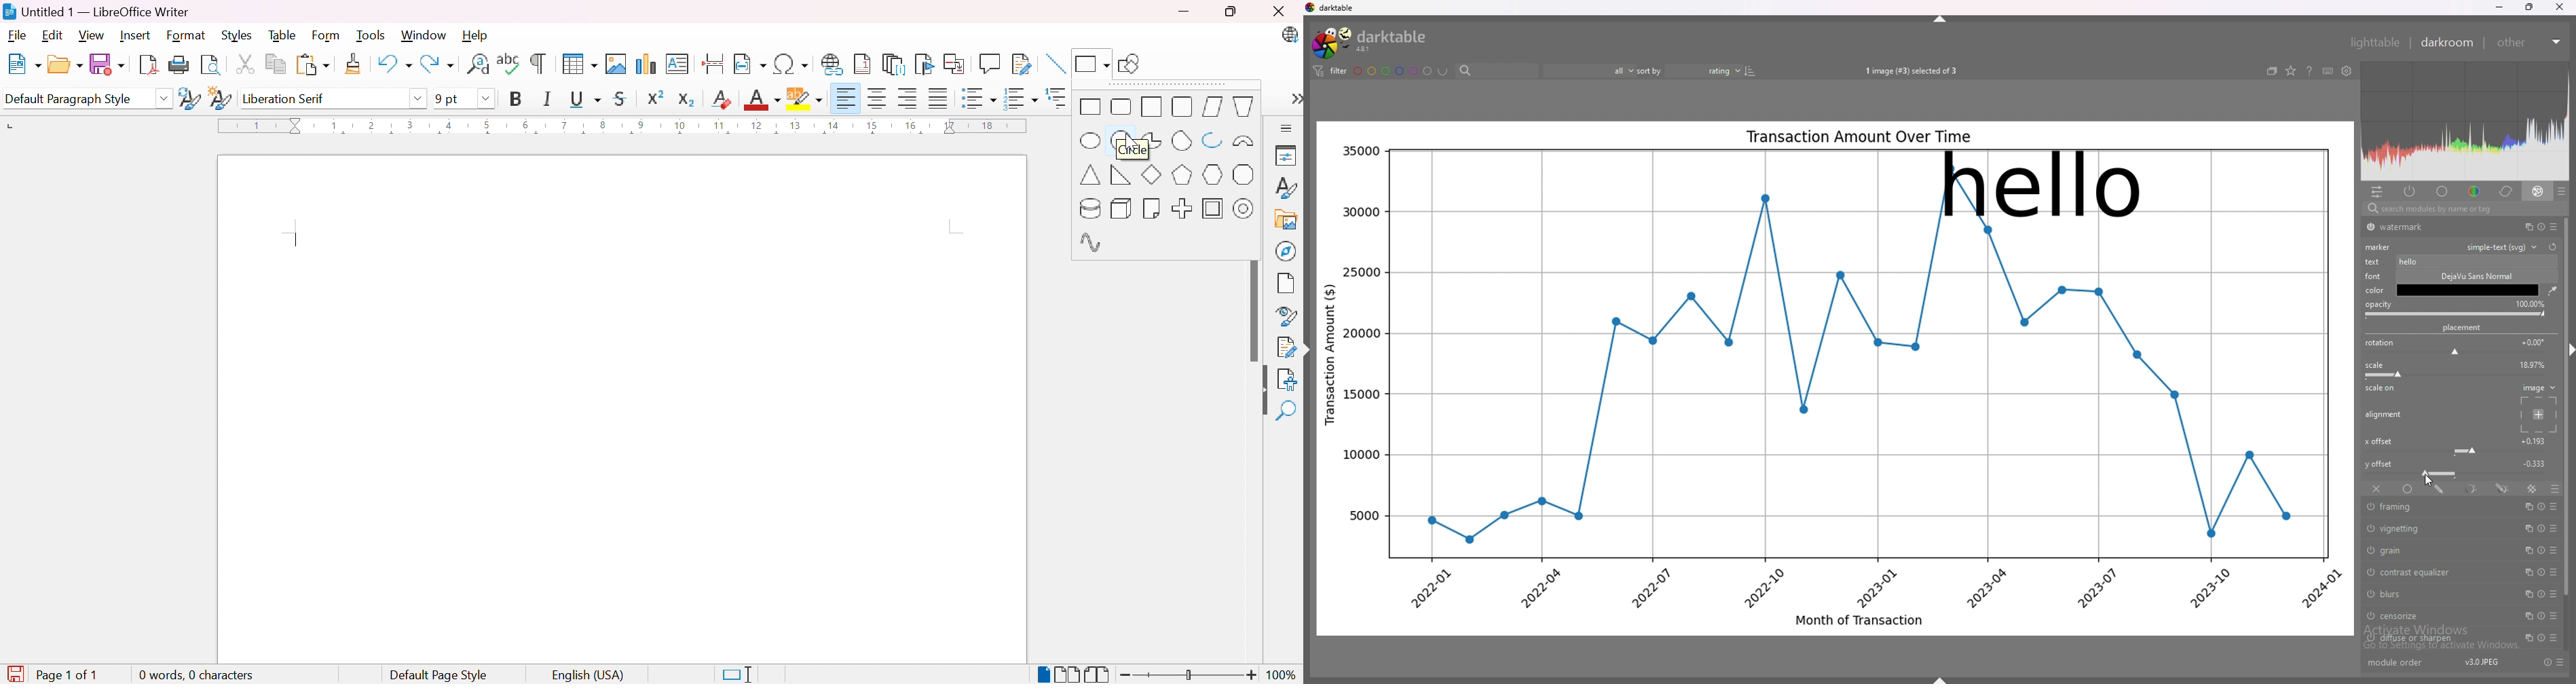 Image resolution: width=2576 pixels, height=700 pixels. Describe the element at coordinates (476, 35) in the screenshot. I see `Help` at that location.